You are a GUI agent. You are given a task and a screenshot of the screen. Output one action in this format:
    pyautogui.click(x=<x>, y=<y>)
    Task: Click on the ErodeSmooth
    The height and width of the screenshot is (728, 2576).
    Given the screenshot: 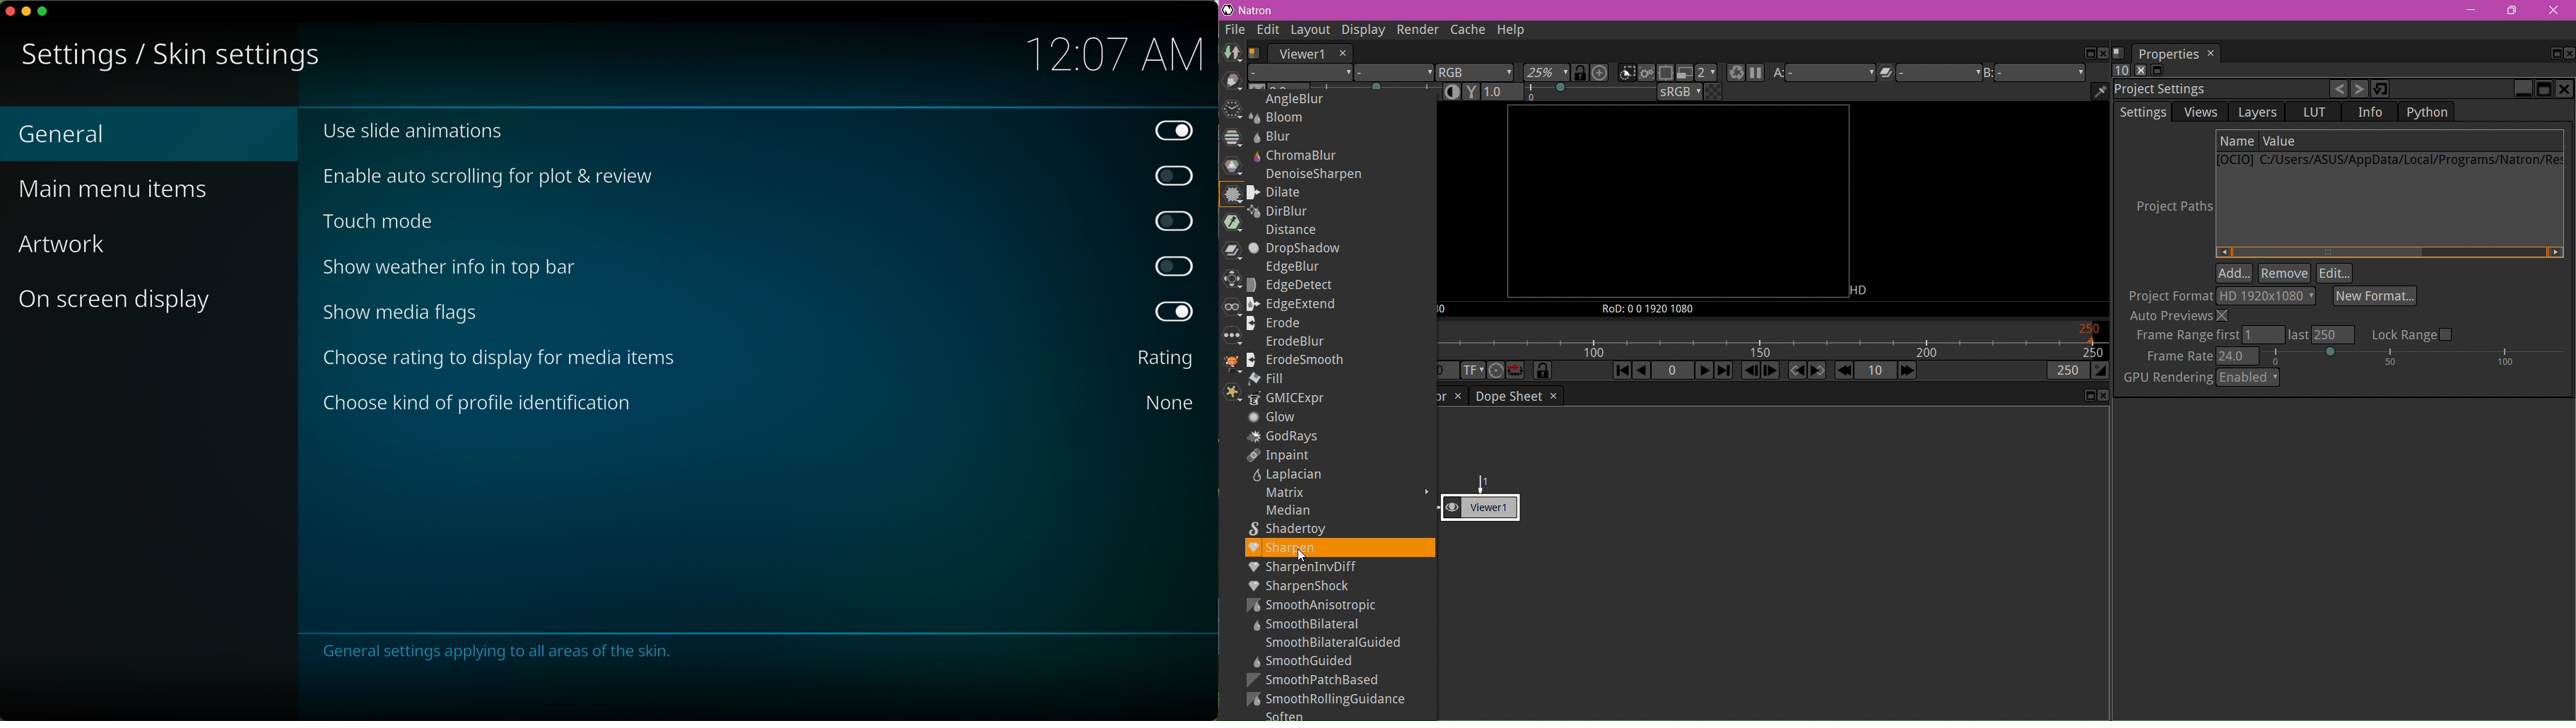 What is the action you would take?
    pyautogui.click(x=1299, y=360)
    